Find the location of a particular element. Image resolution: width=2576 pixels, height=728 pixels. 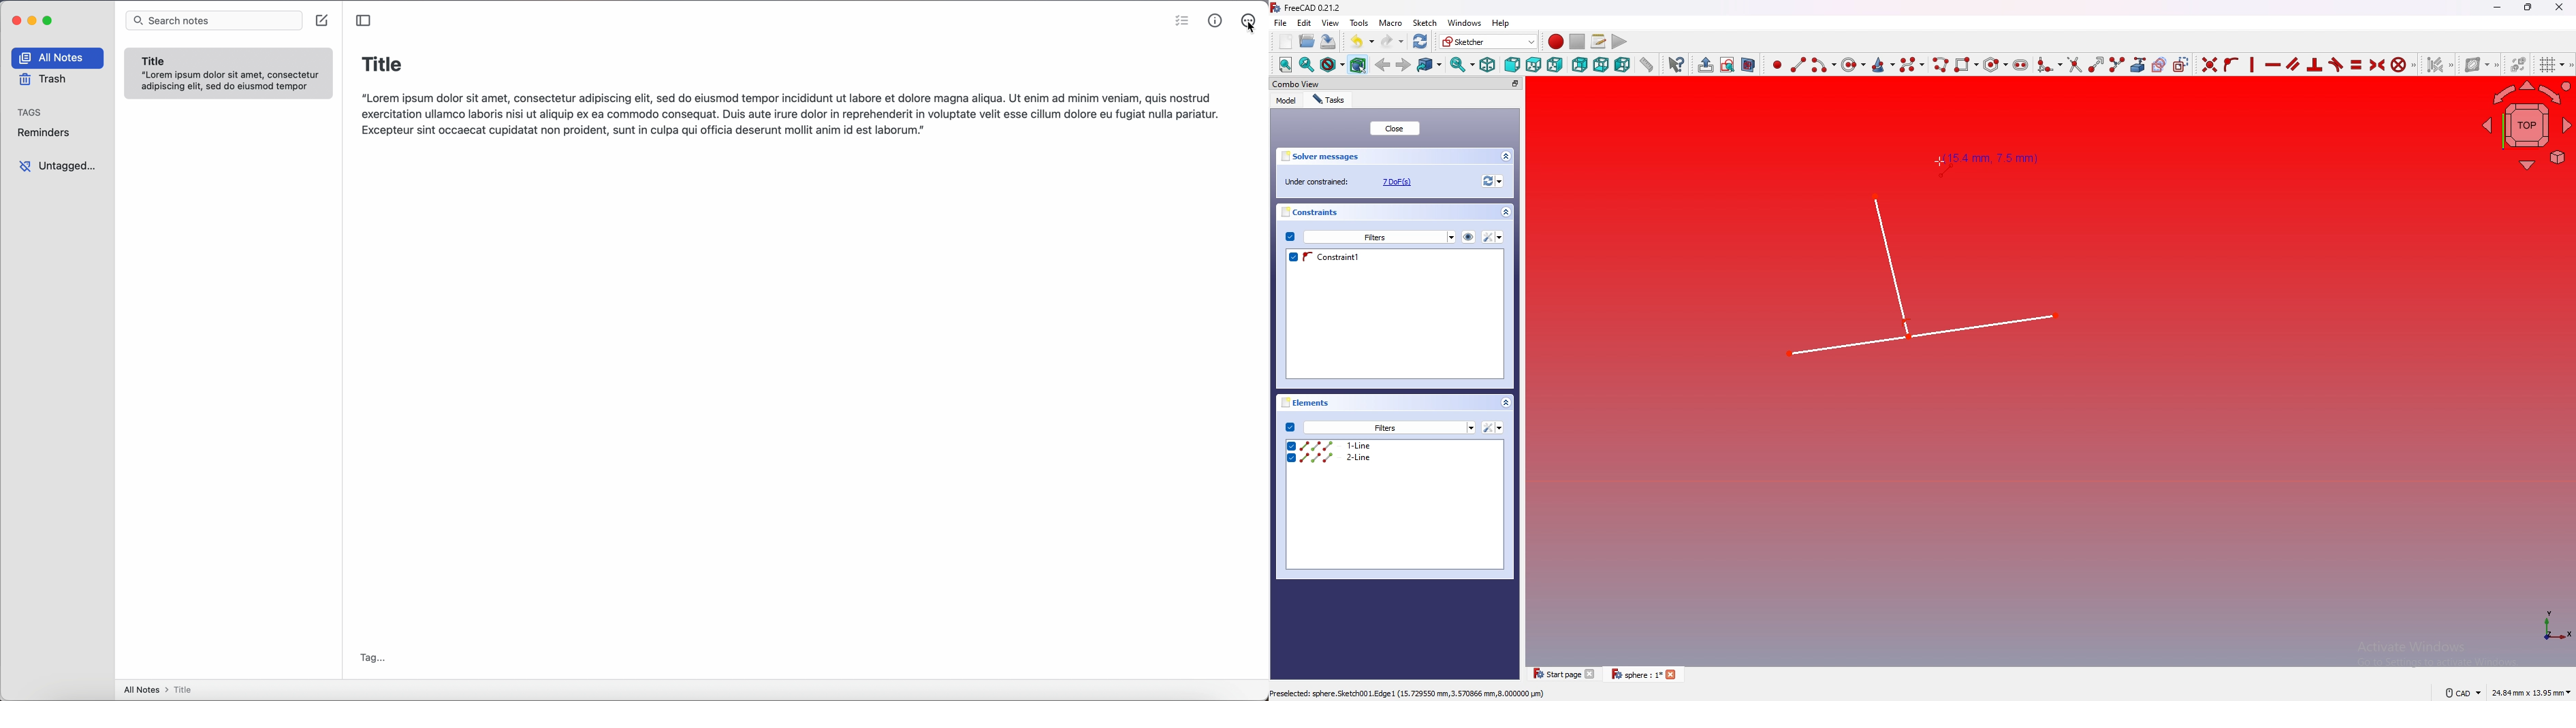

Constrain perpendicular is located at coordinates (2313, 65).